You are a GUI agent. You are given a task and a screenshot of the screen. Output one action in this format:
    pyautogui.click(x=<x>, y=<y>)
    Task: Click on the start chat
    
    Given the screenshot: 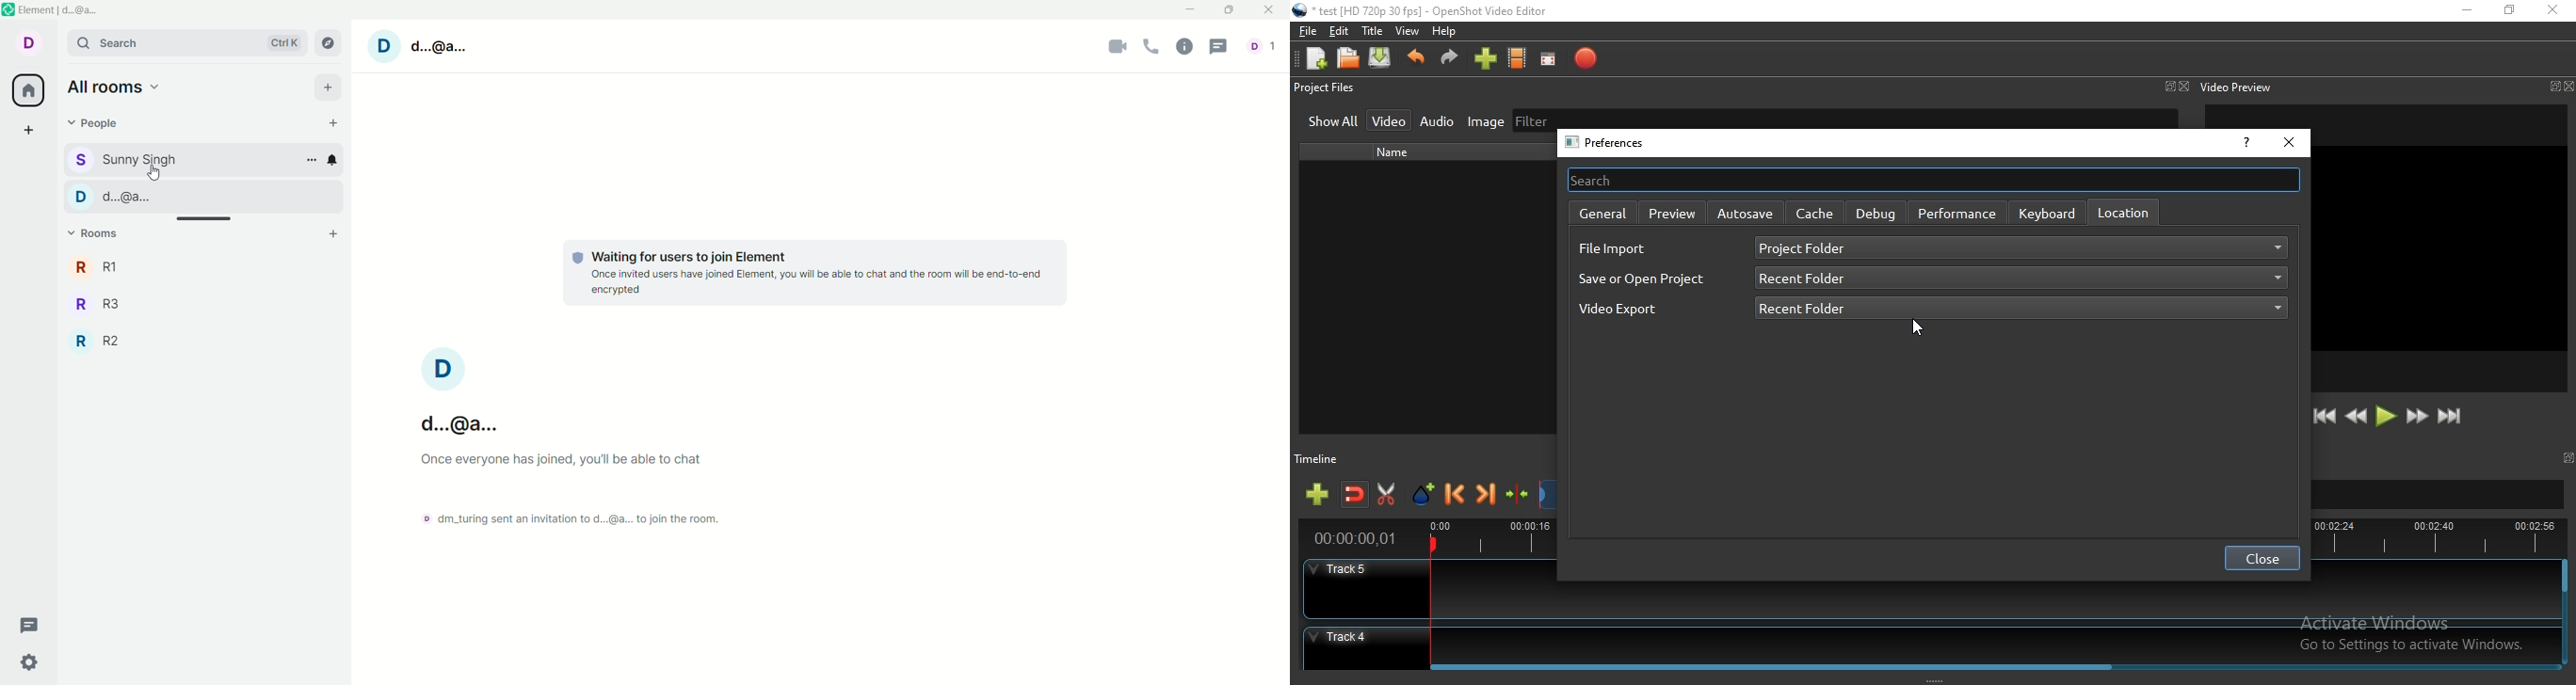 What is the action you would take?
    pyautogui.click(x=335, y=124)
    